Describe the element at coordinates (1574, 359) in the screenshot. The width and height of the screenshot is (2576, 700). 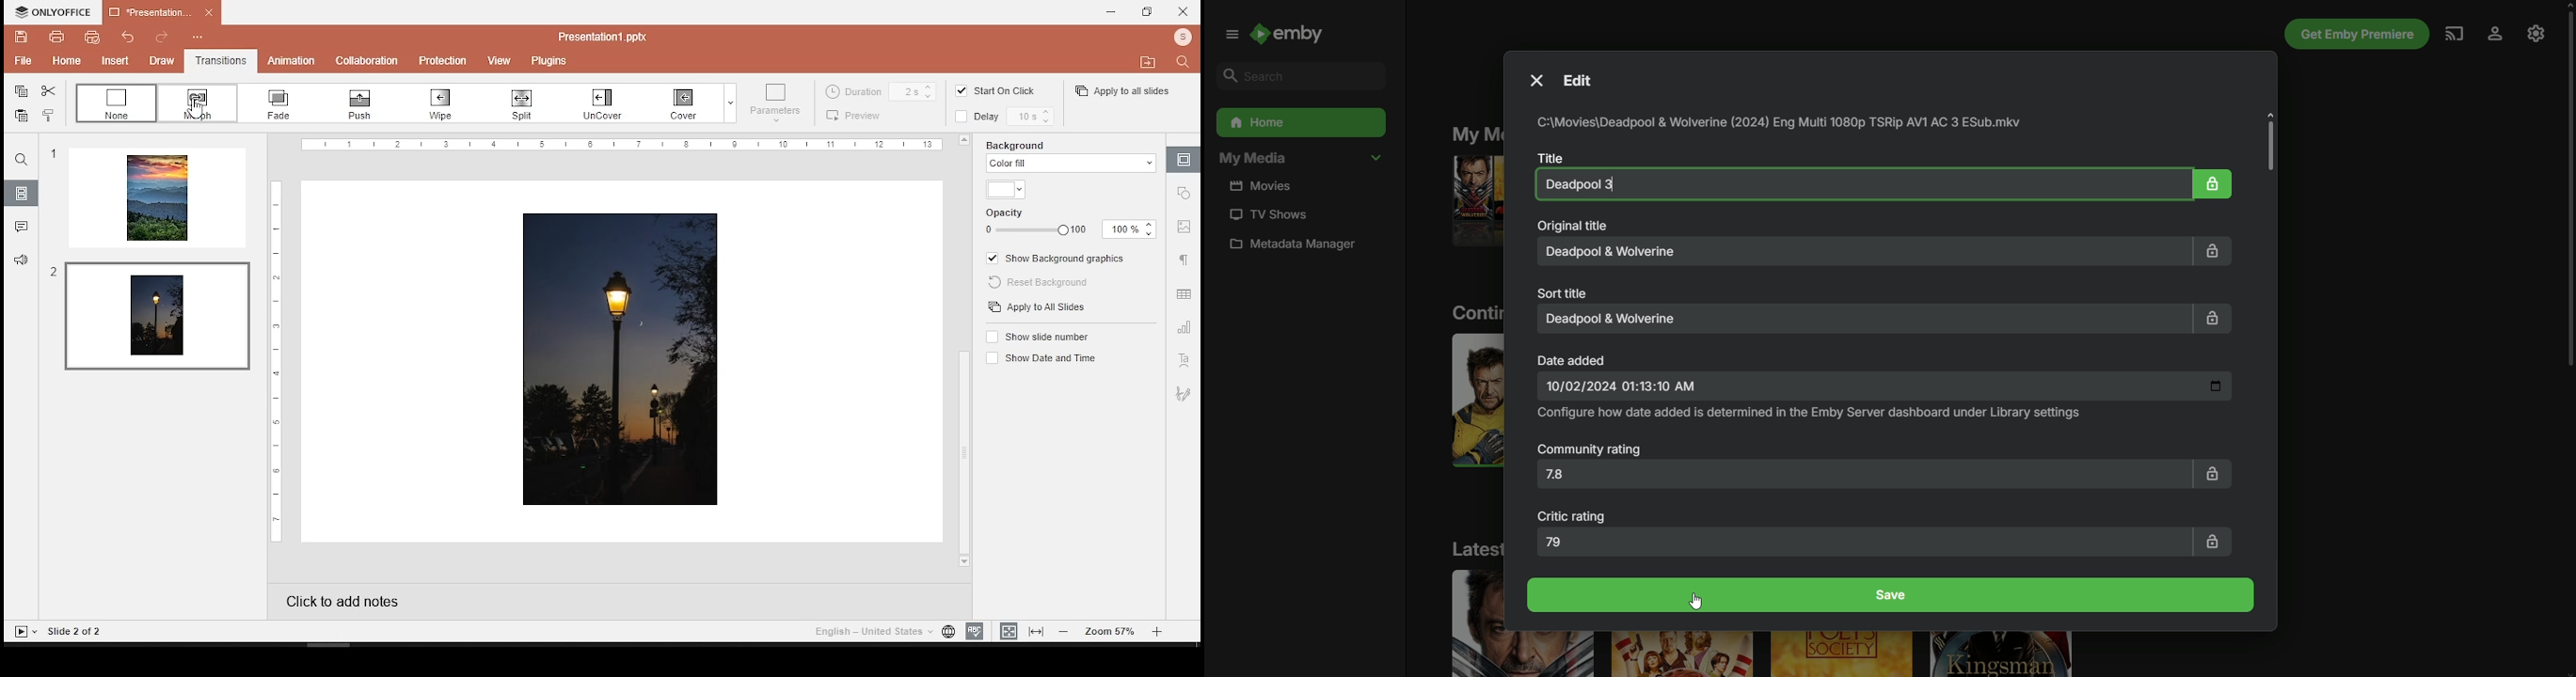
I see `Date added` at that location.